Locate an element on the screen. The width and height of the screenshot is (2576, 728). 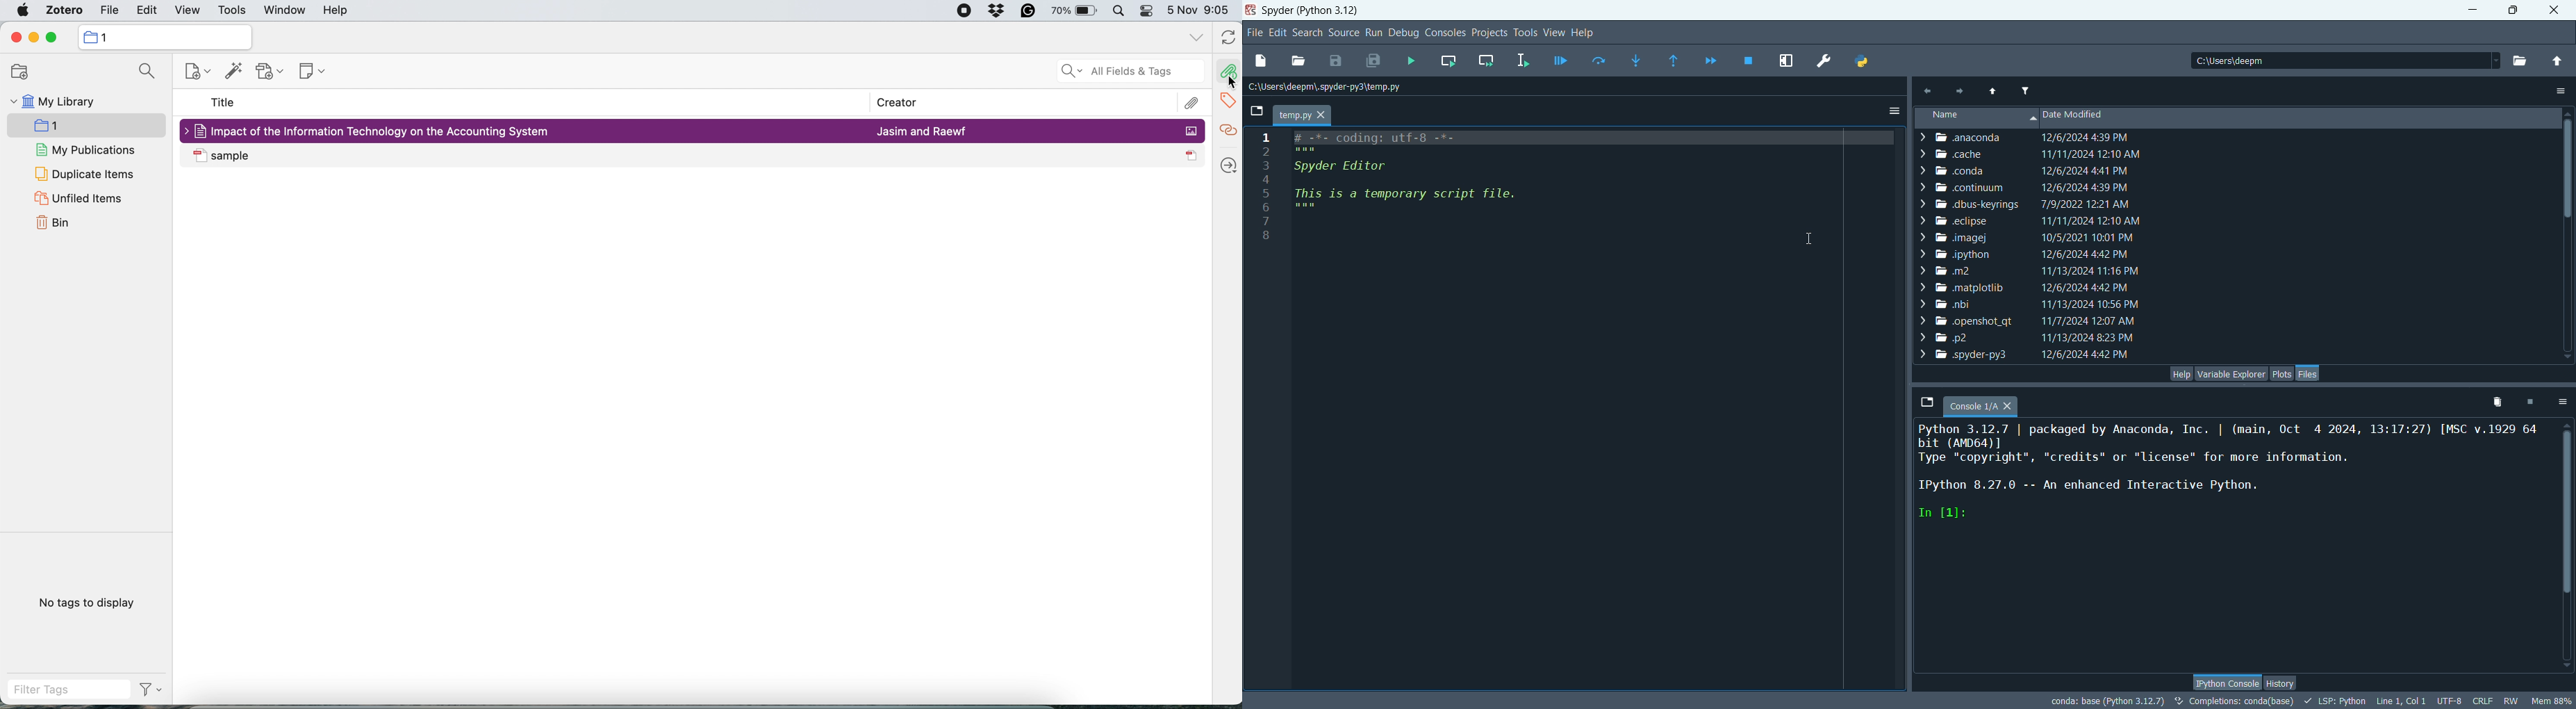
UTF-8 is located at coordinates (2450, 701).